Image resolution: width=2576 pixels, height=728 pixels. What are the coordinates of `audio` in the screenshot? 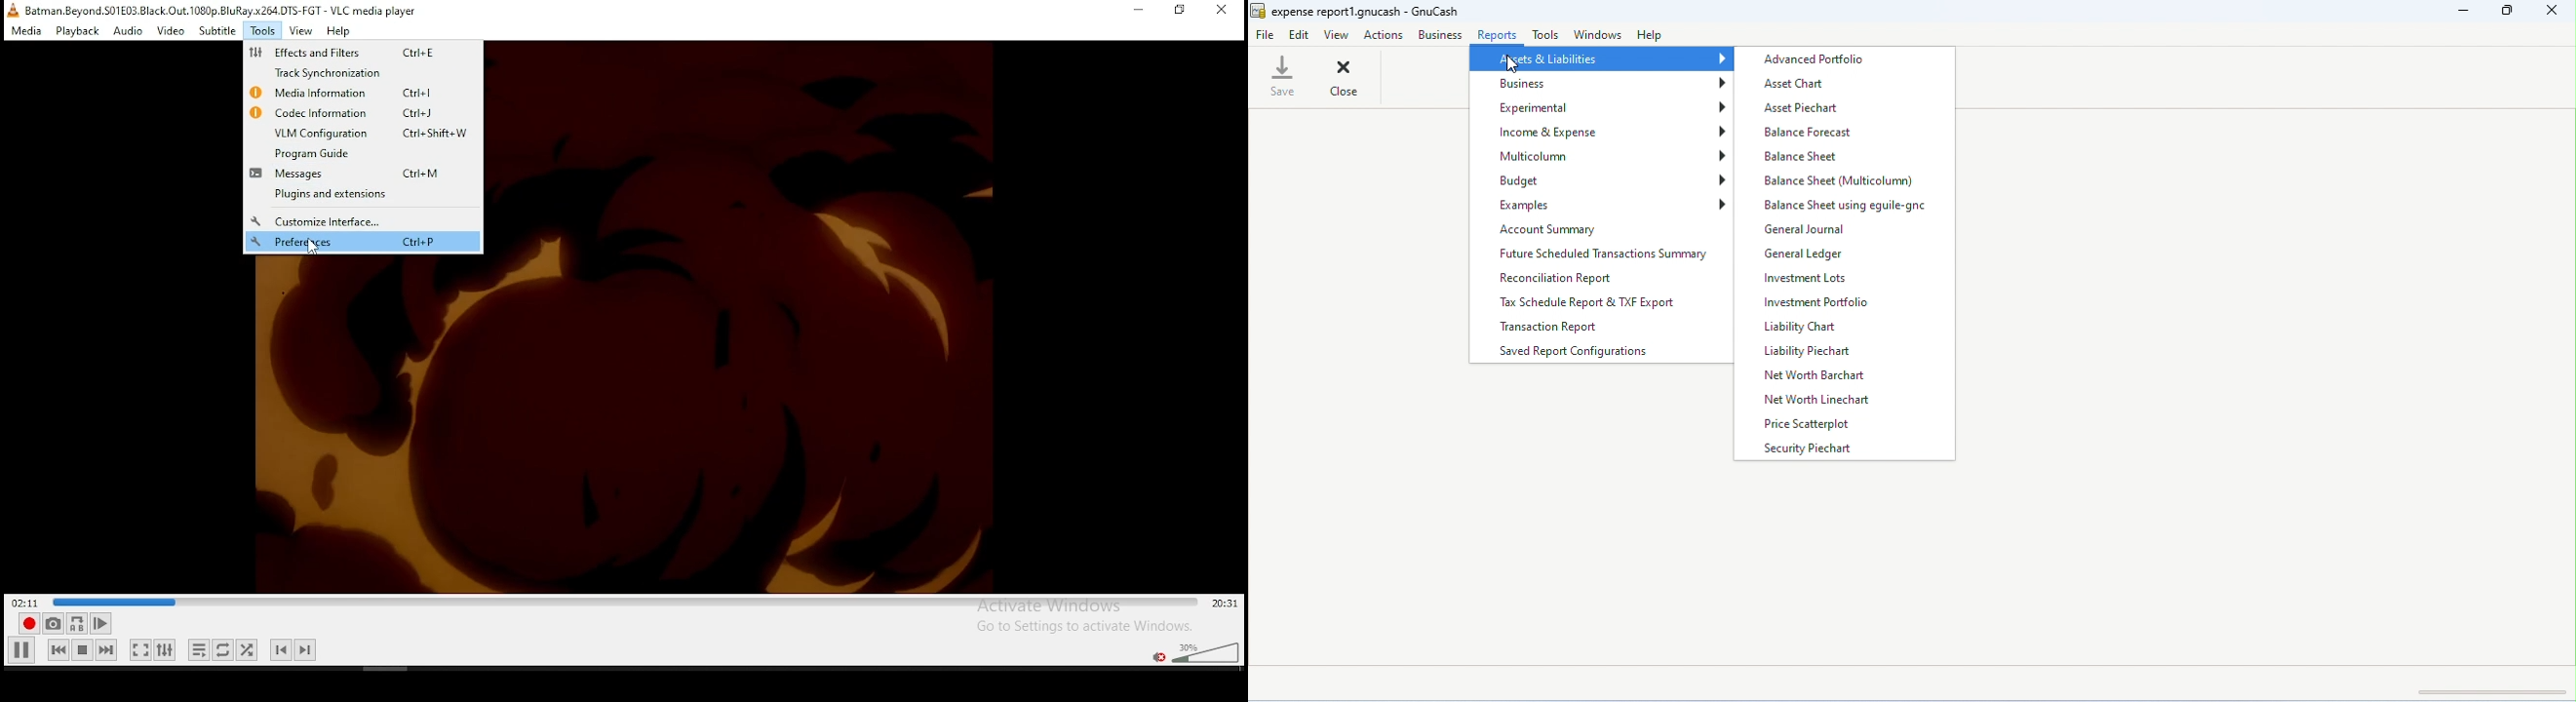 It's located at (127, 32).